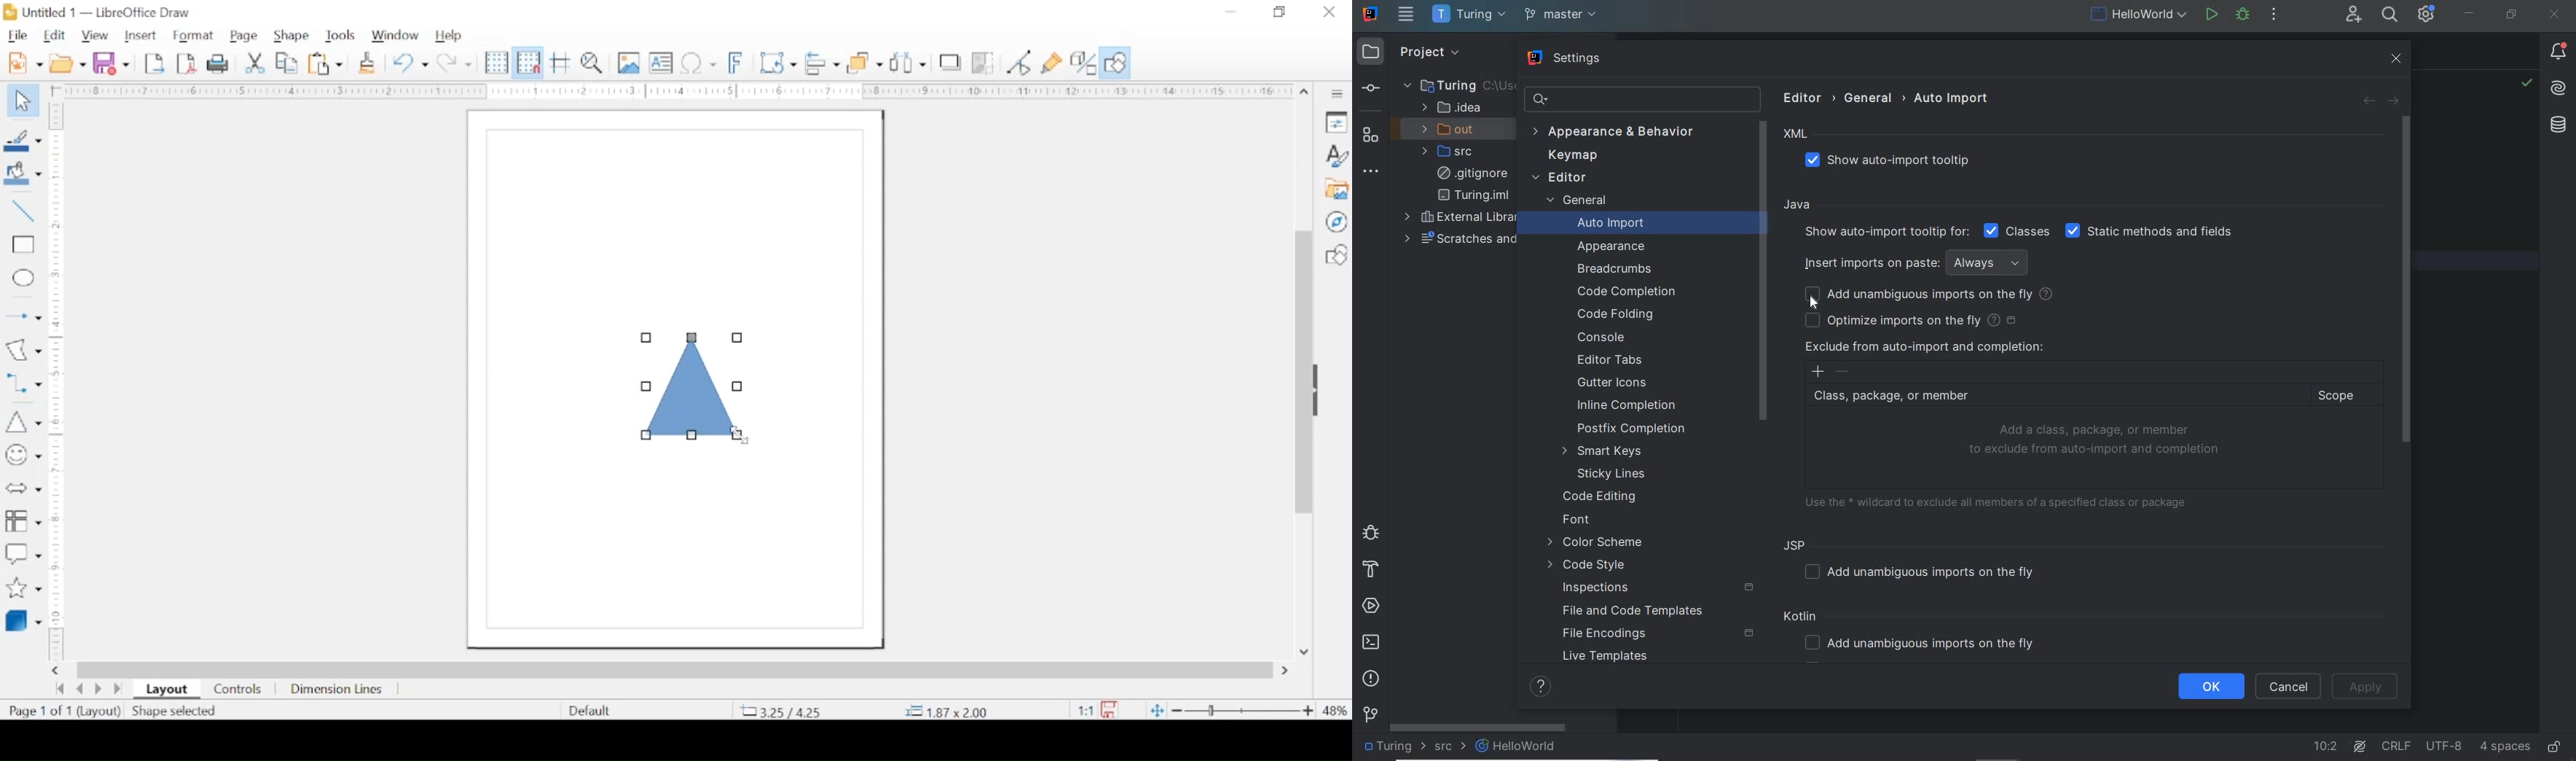 The width and height of the screenshot is (2576, 784). What do you see at coordinates (646, 338) in the screenshot?
I see `resize handle` at bounding box center [646, 338].